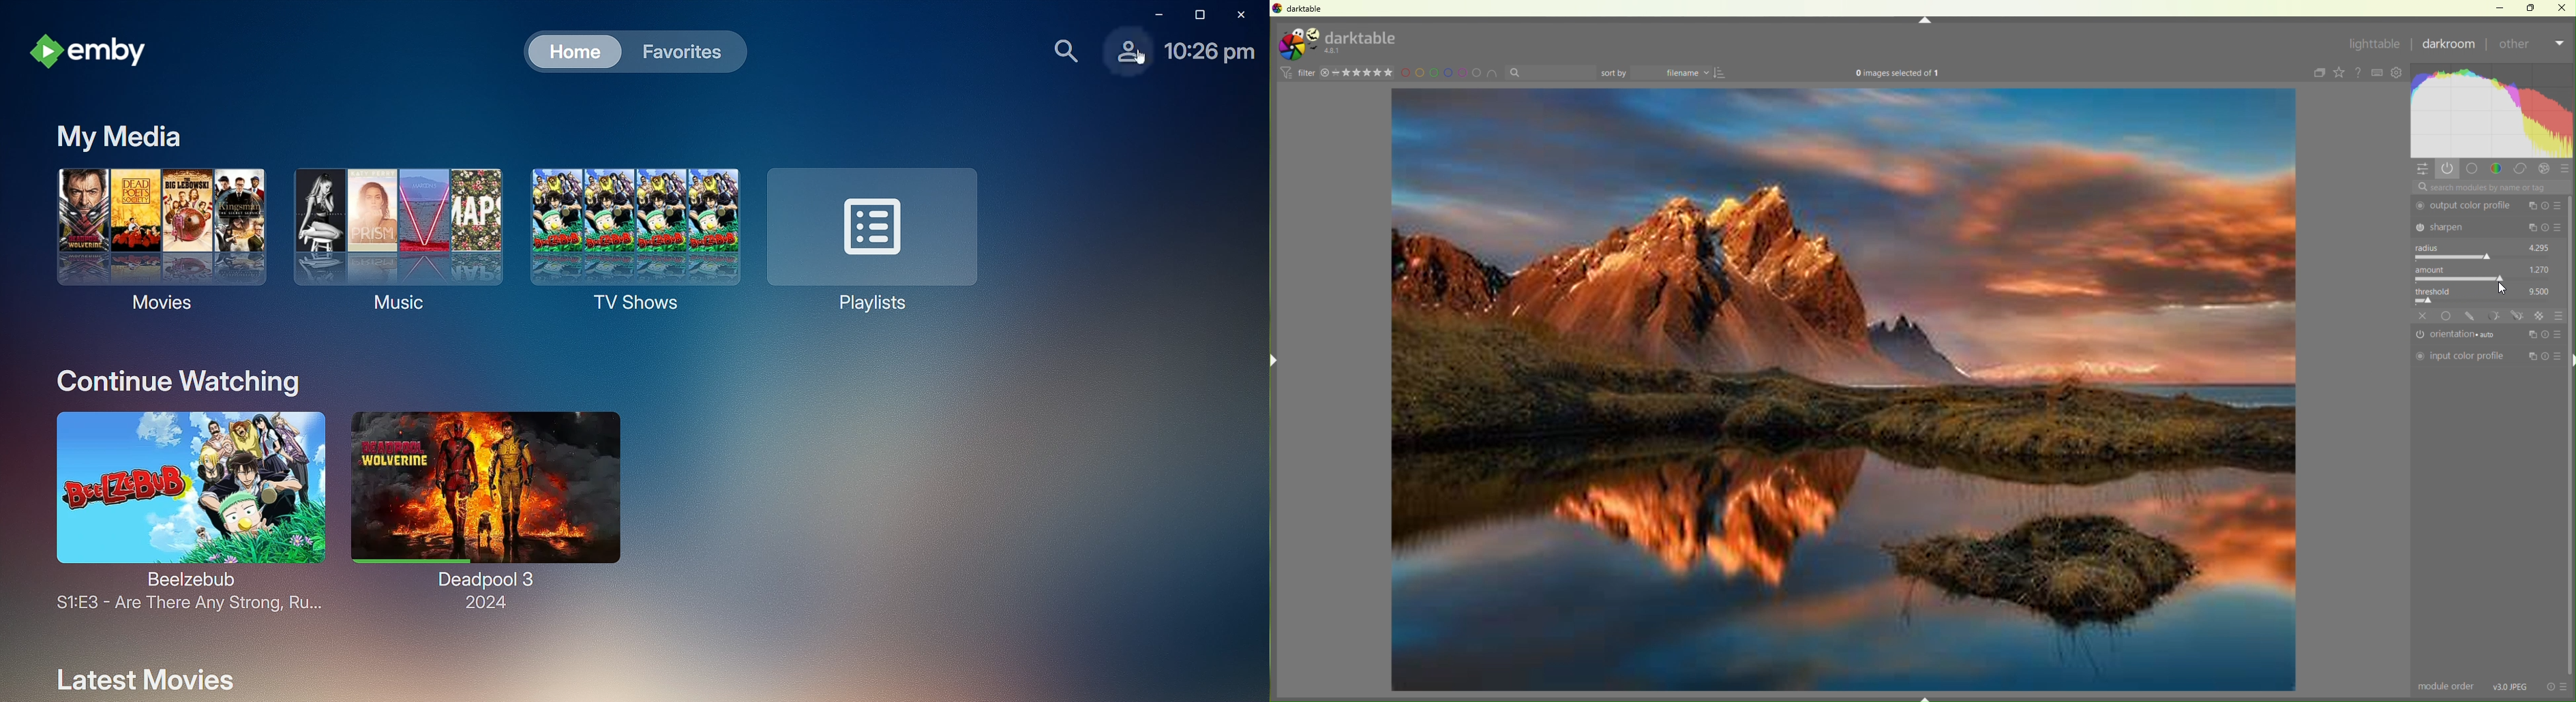  I want to click on tool, so click(2518, 316).